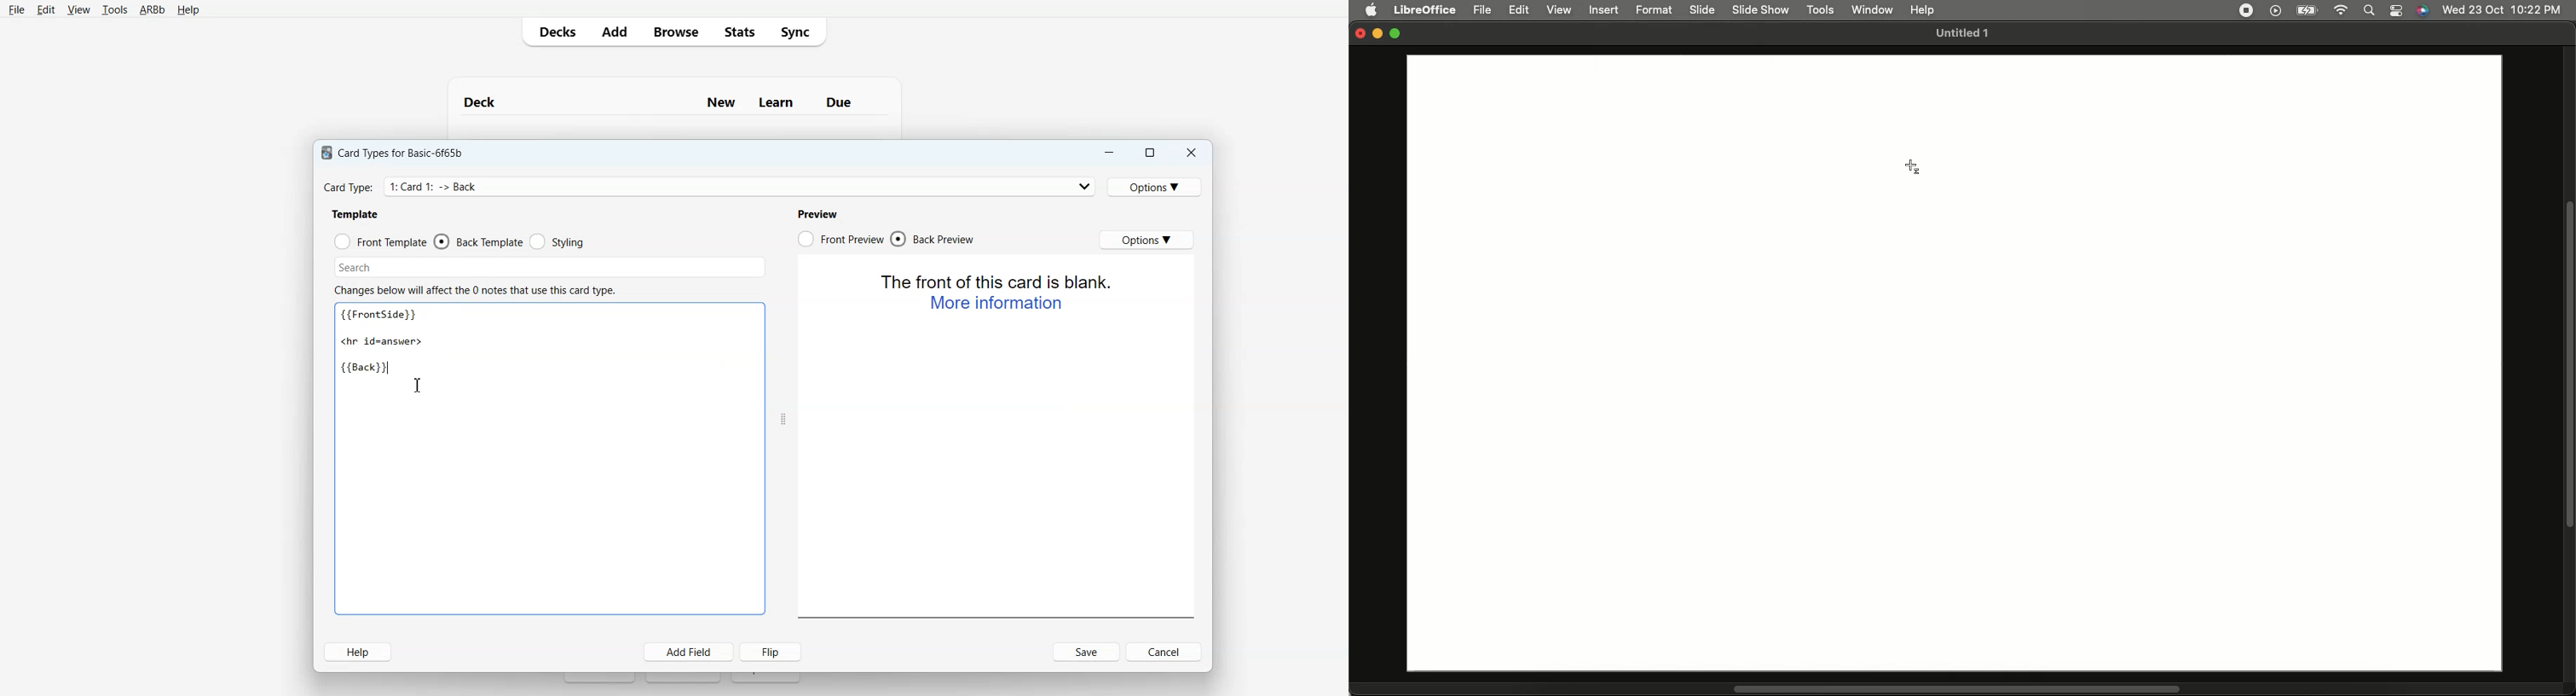 This screenshot has width=2576, height=700. What do you see at coordinates (737, 32) in the screenshot?
I see `Stats` at bounding box center [737, 32].